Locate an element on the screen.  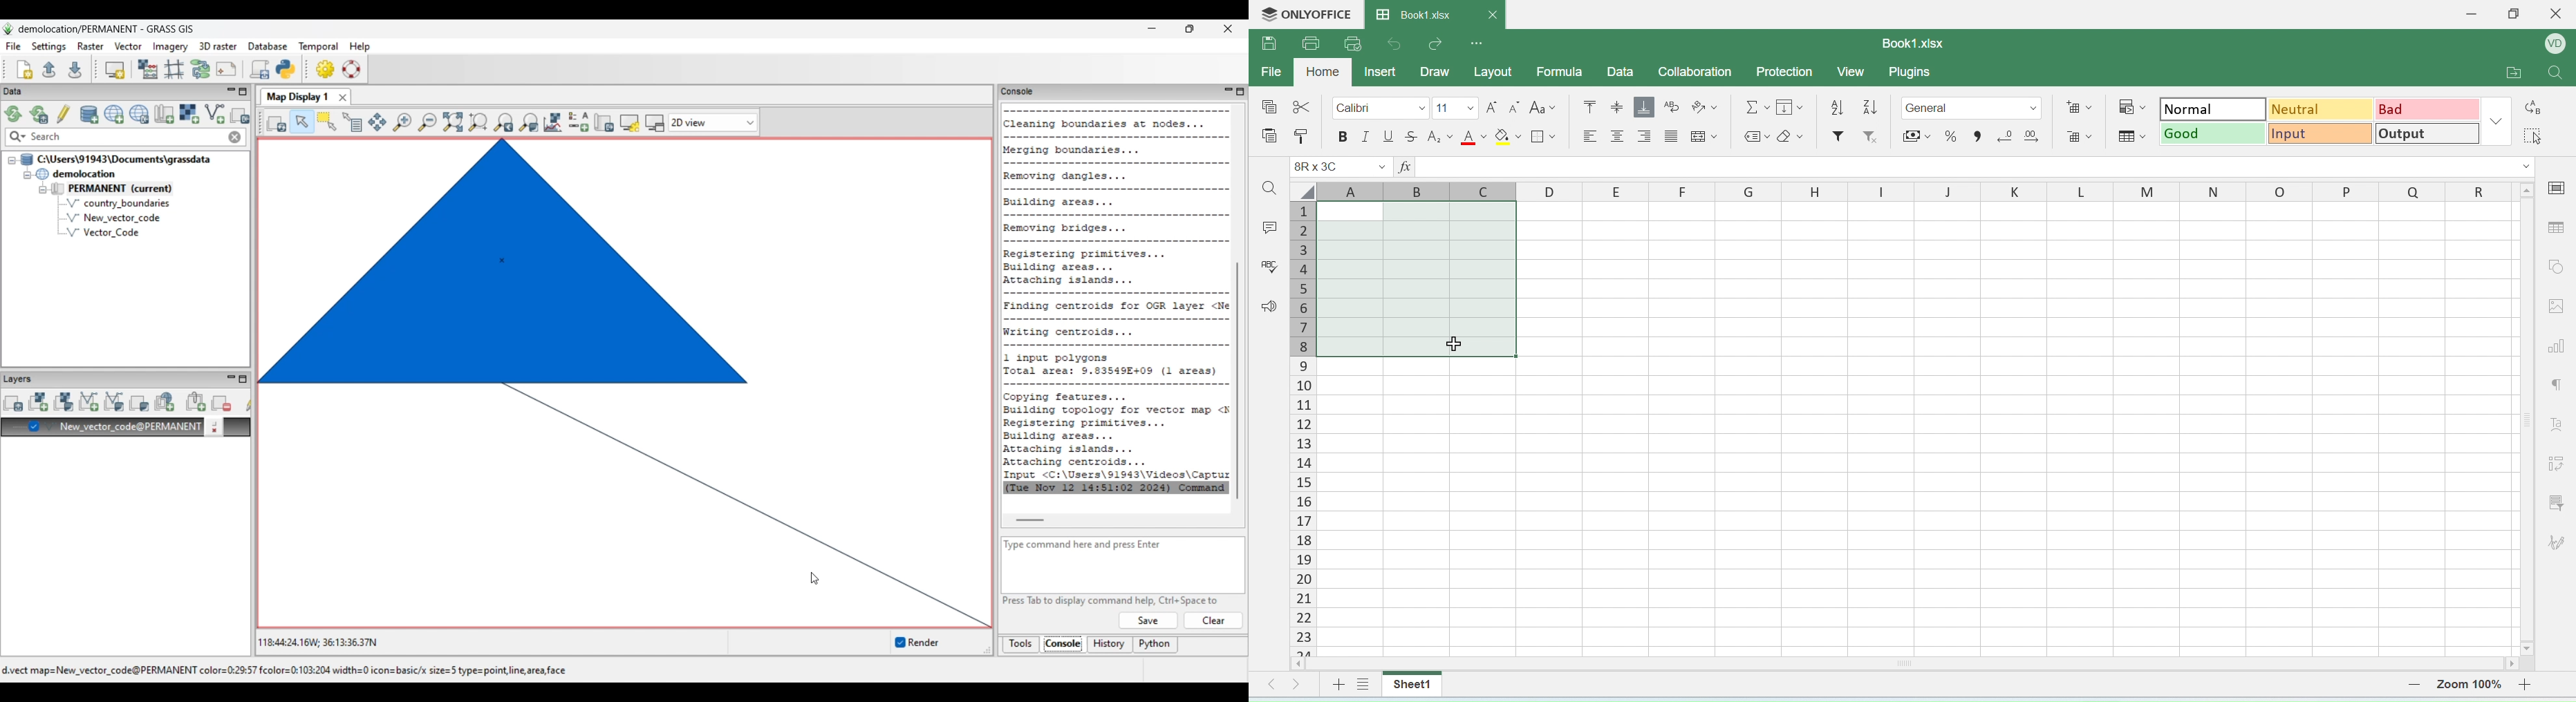
 is located at coordinates (1517, 106).